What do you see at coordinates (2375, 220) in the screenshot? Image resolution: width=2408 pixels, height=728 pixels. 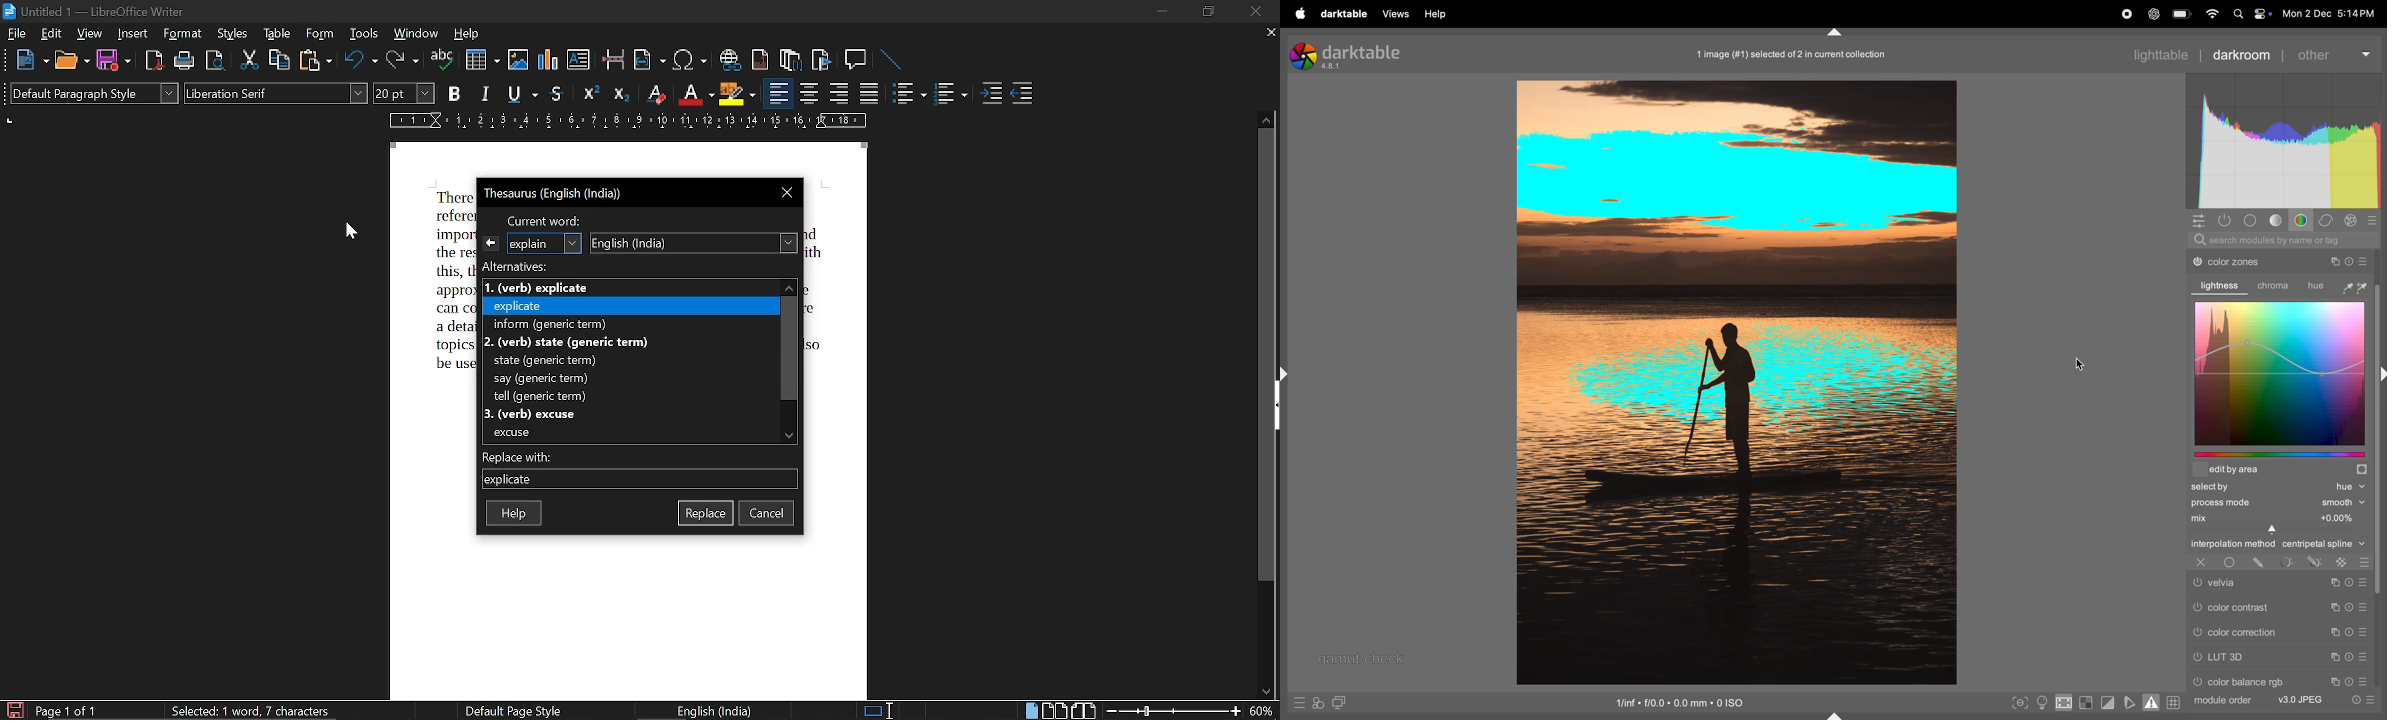 I see `` at bounding box center [2375, 220].